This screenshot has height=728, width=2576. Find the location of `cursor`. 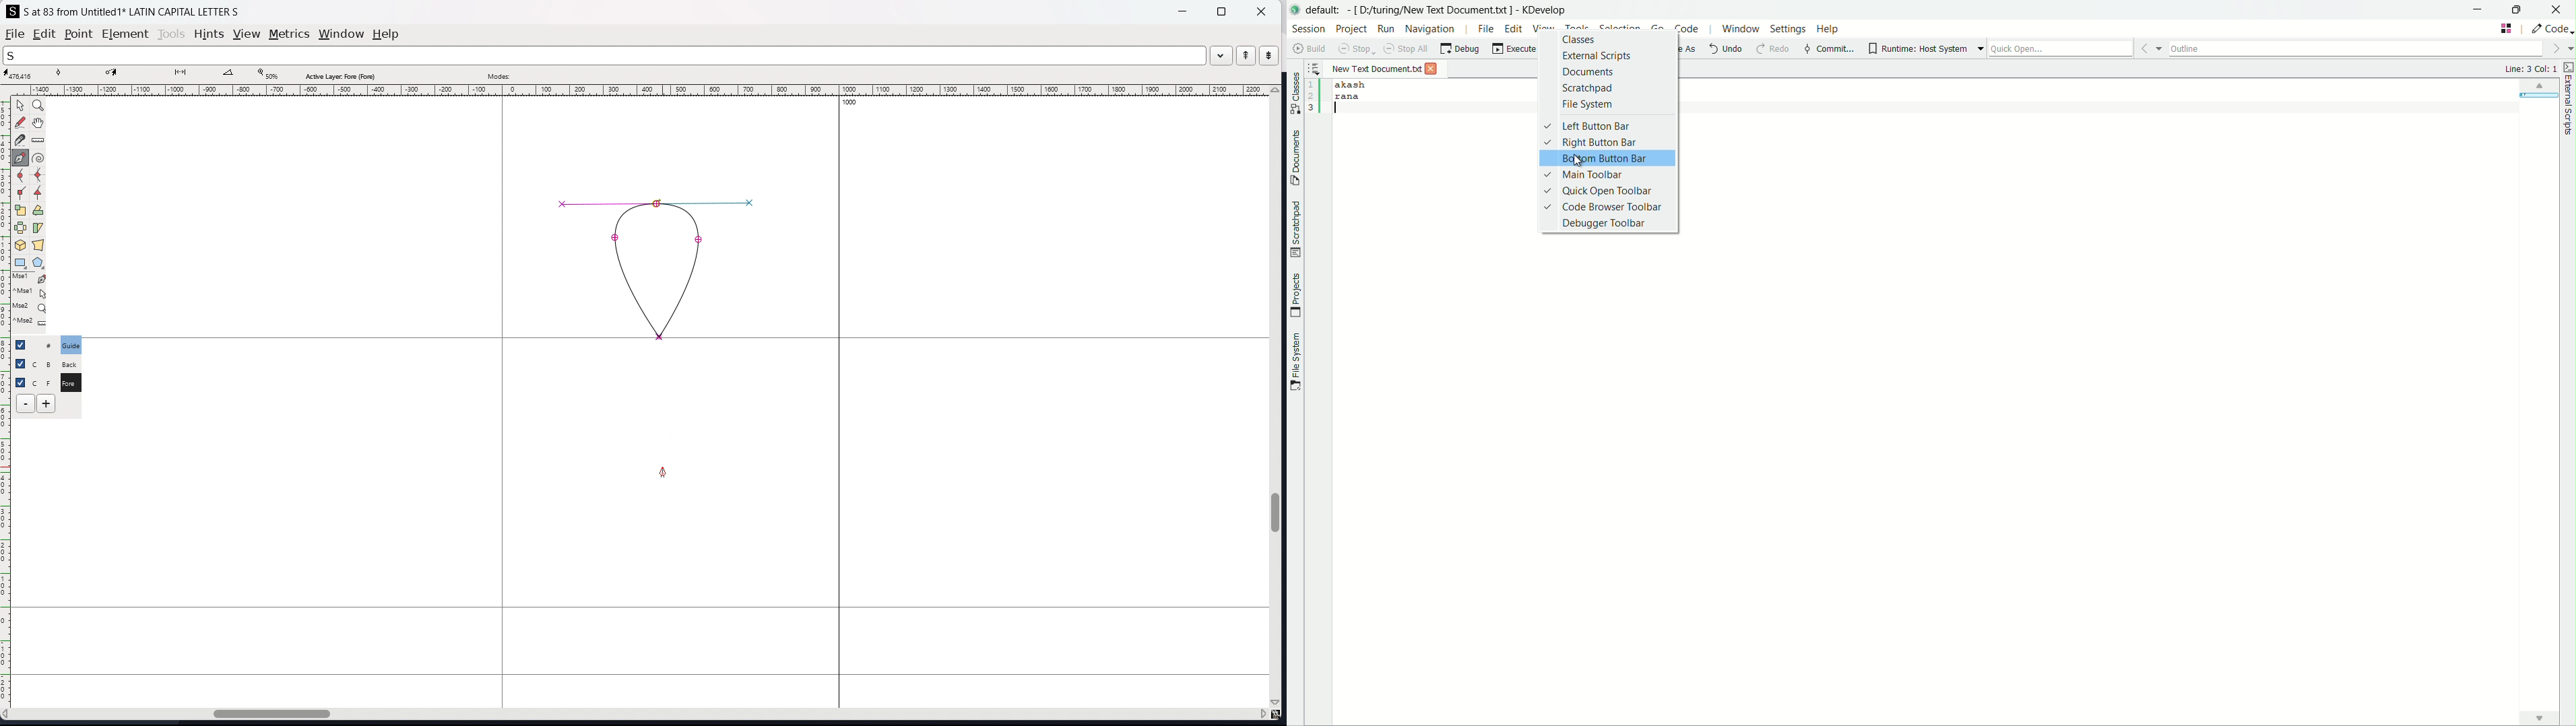

cursor is located at coordinates (664, 473).